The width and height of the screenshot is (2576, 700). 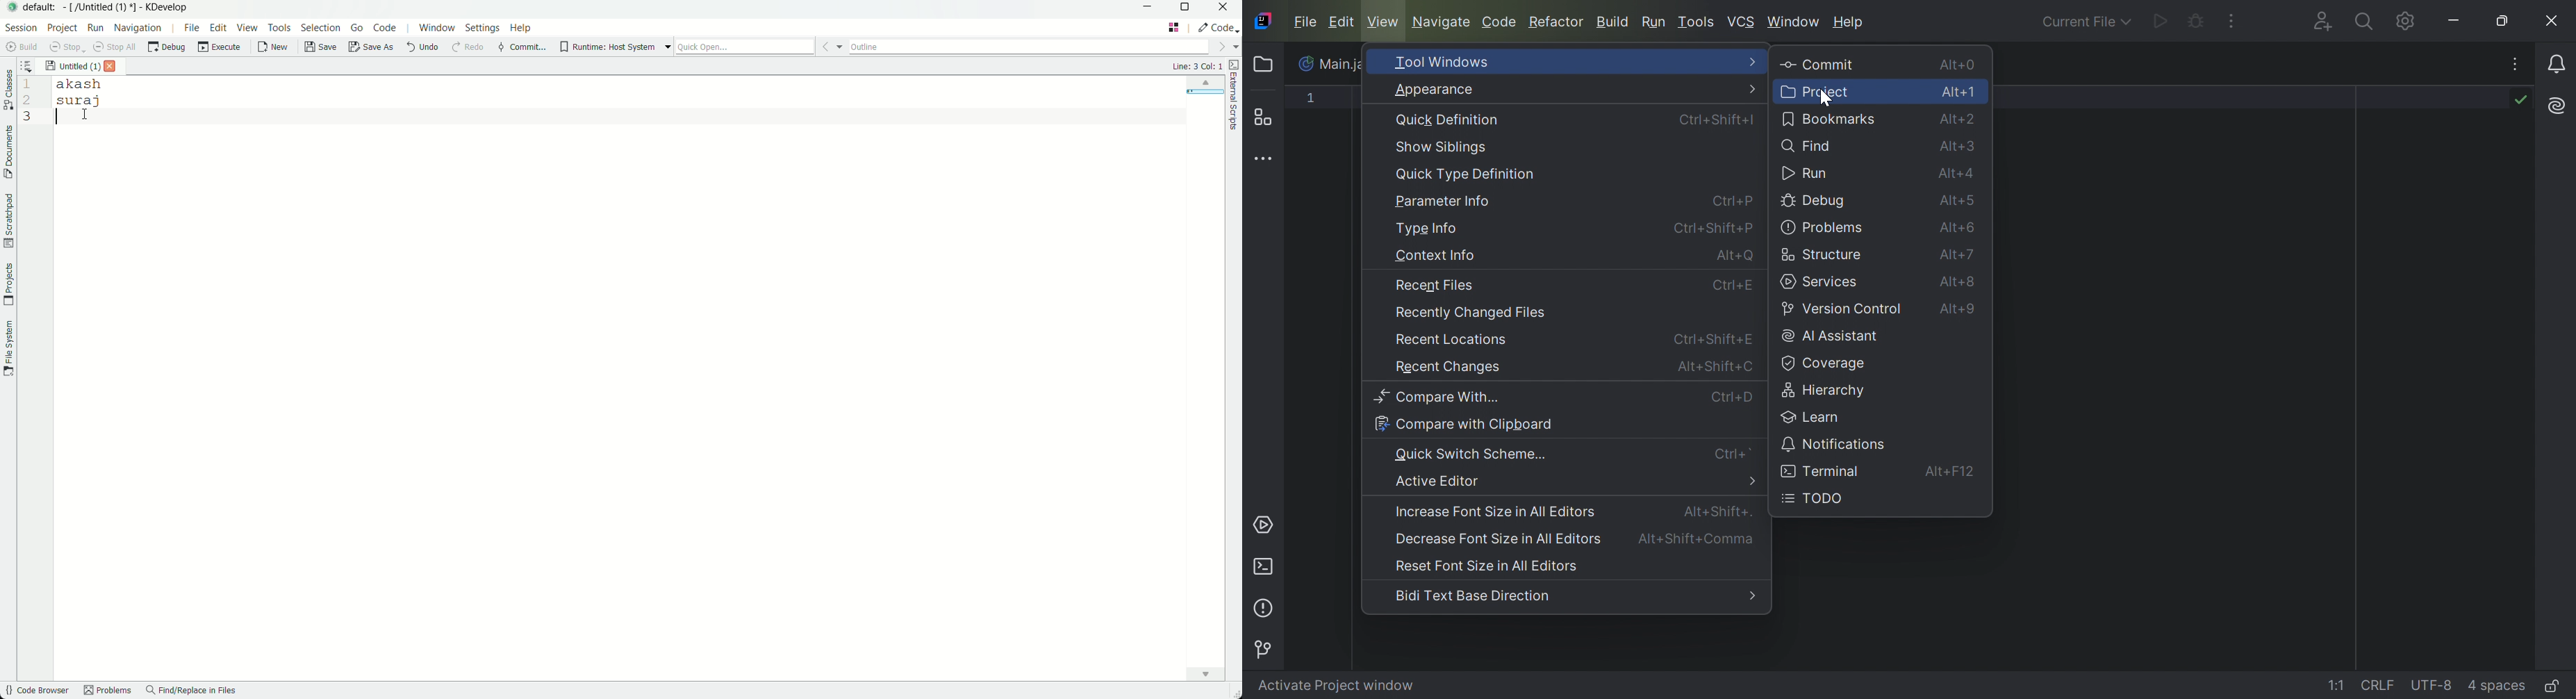 I want to click on Minimize, so click(x=2456, y=20).